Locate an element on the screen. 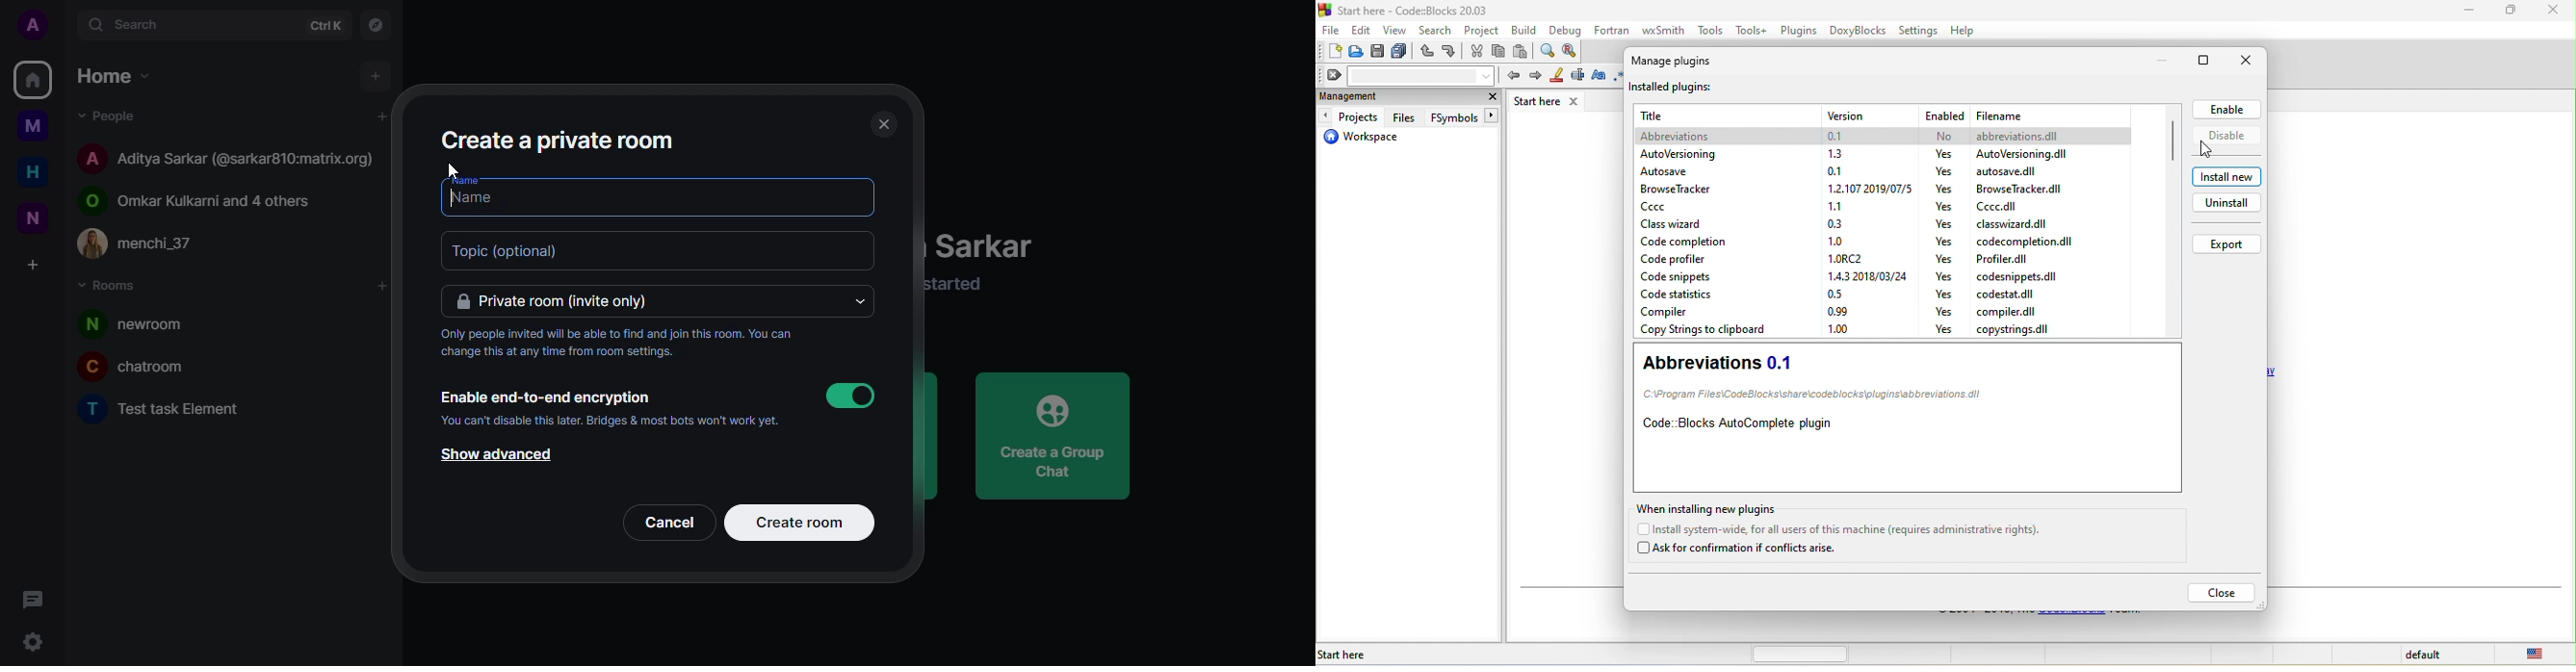 This screenshot has width=2576, height=672. file is located at coordinates (2009, 258).